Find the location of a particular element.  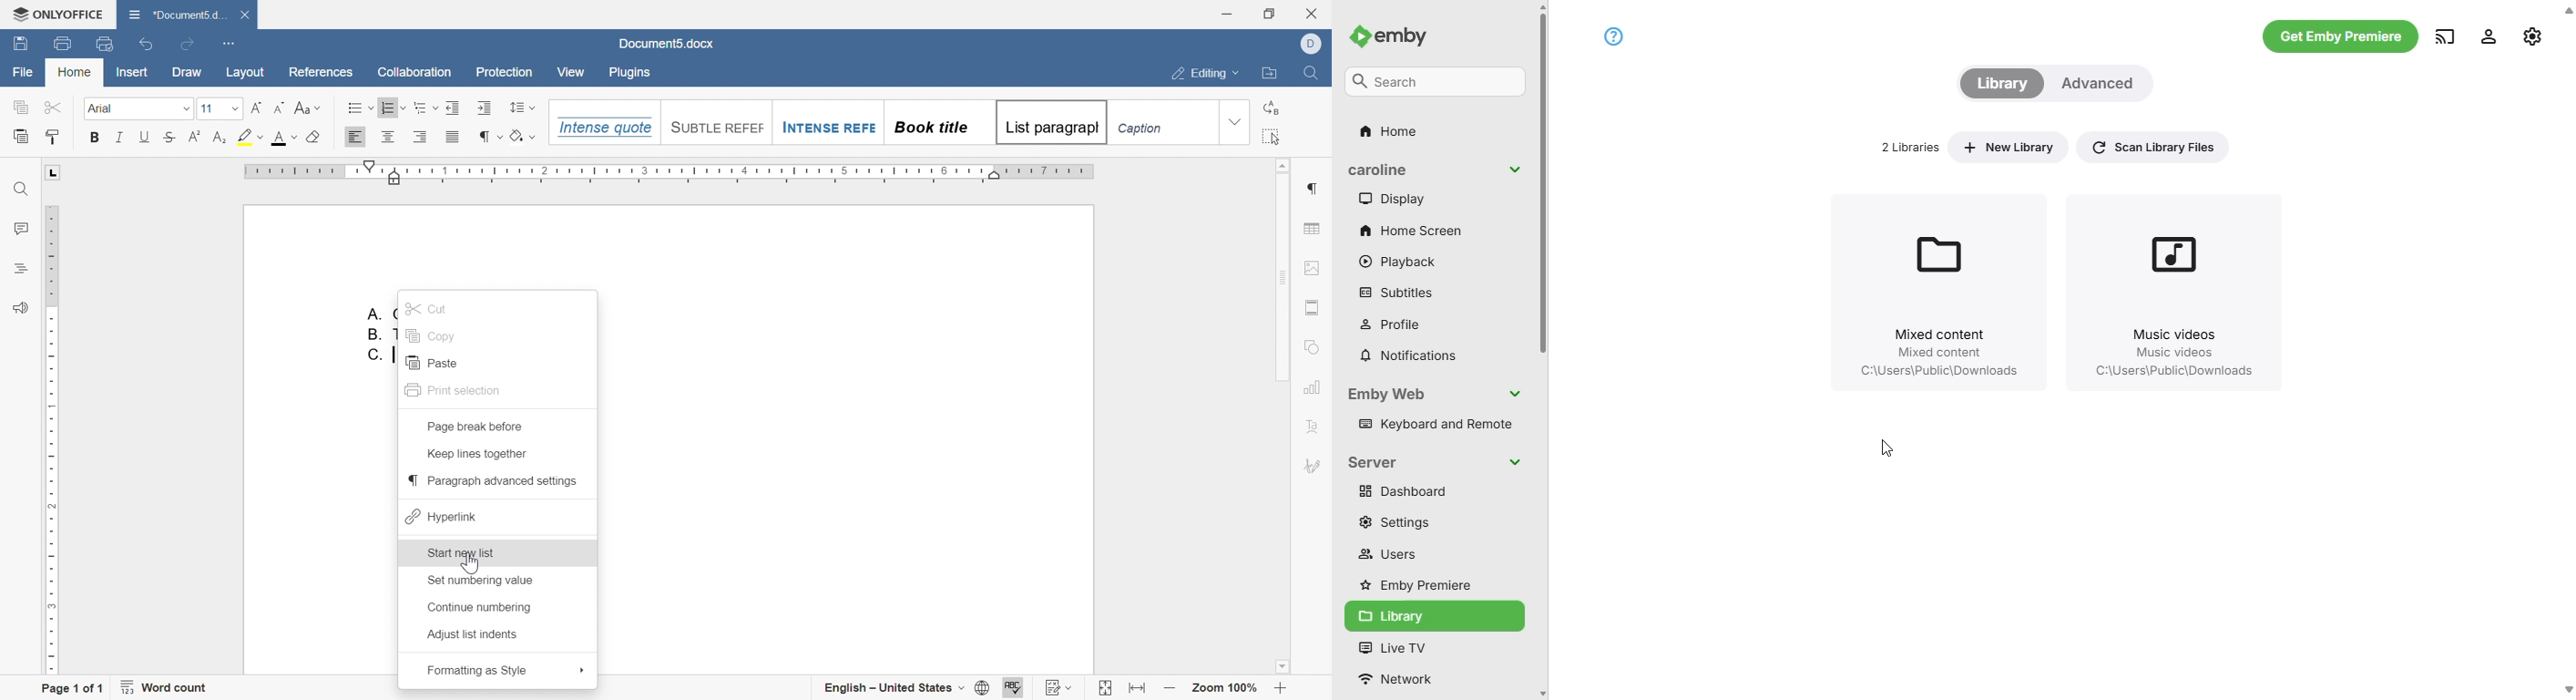

home screen is located at coordinates (1411, 230).